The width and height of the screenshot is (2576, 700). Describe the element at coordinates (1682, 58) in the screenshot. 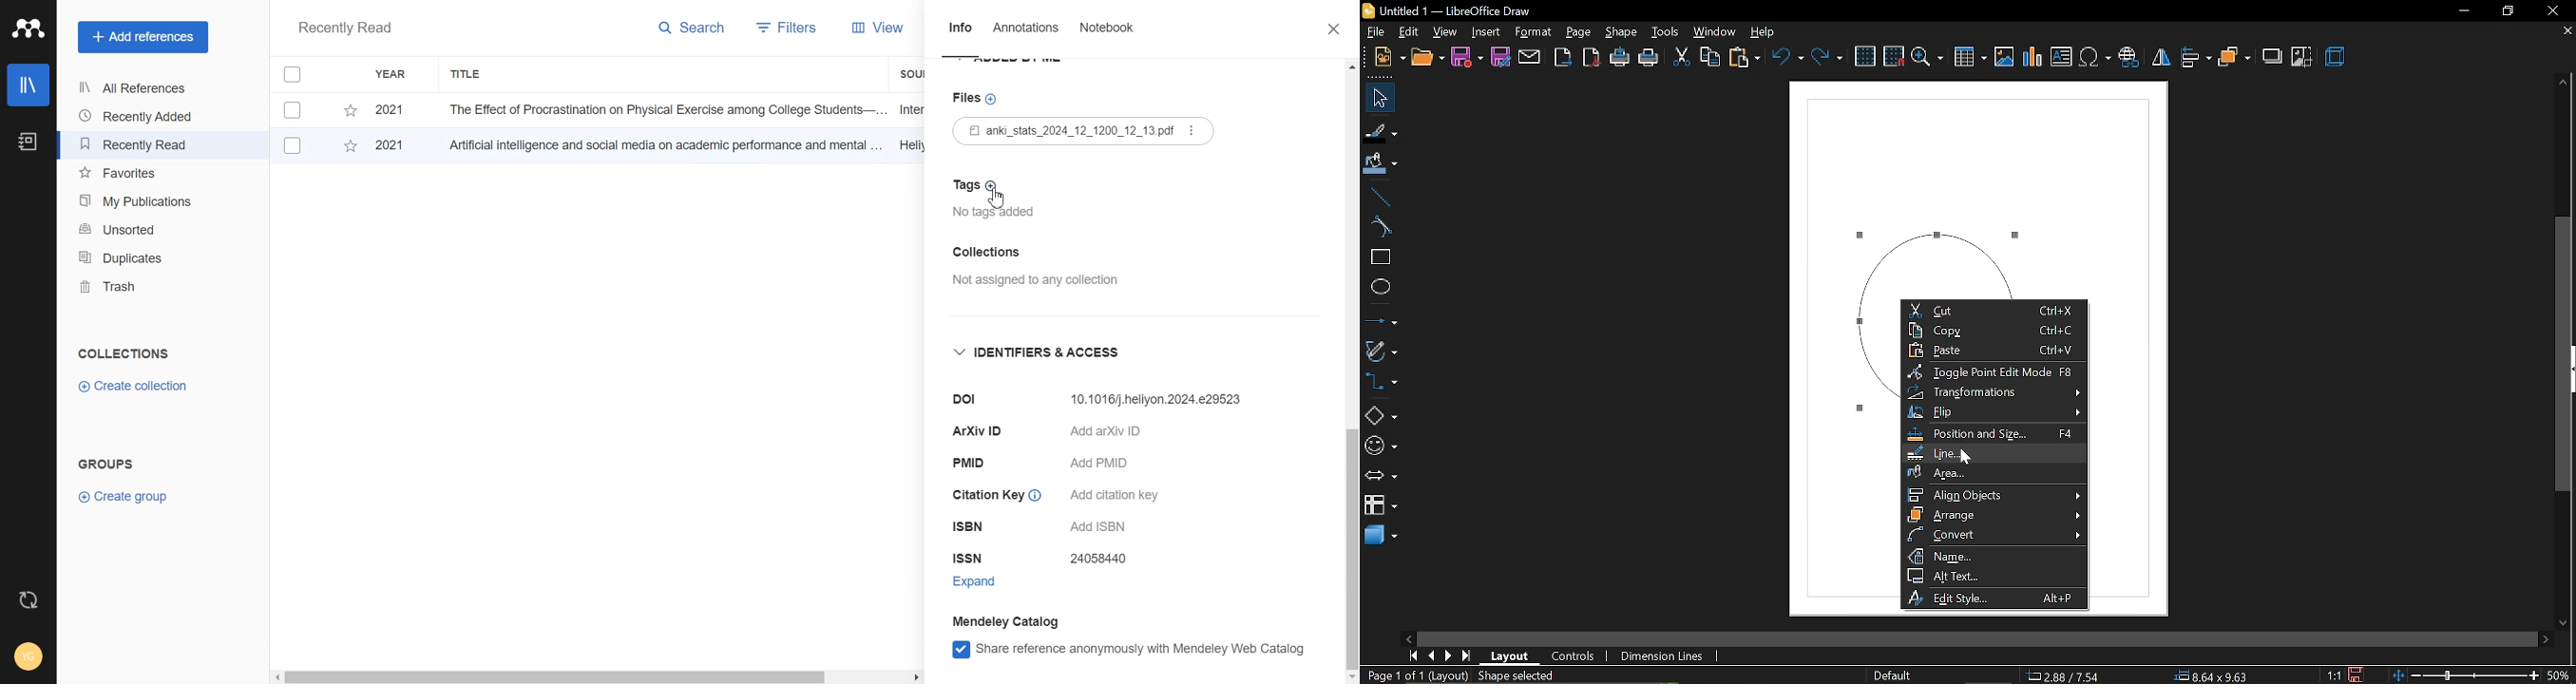

I see `cut ` at that location.